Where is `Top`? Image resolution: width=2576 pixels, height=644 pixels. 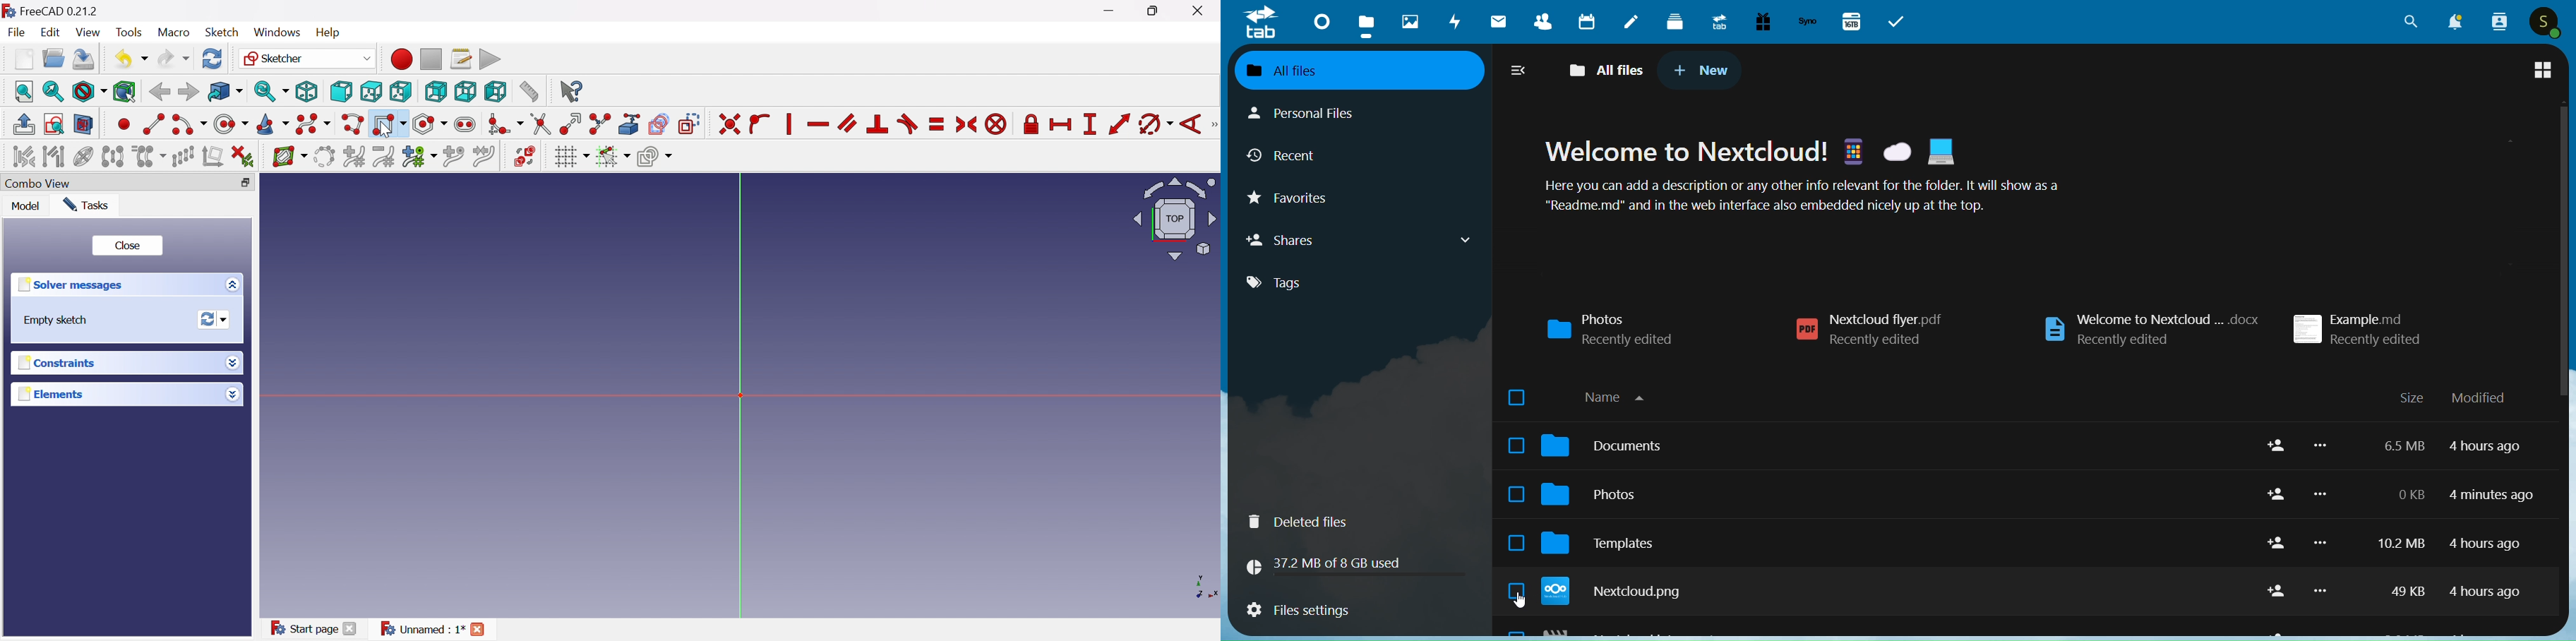 Top is located at coordinates (373, 92).